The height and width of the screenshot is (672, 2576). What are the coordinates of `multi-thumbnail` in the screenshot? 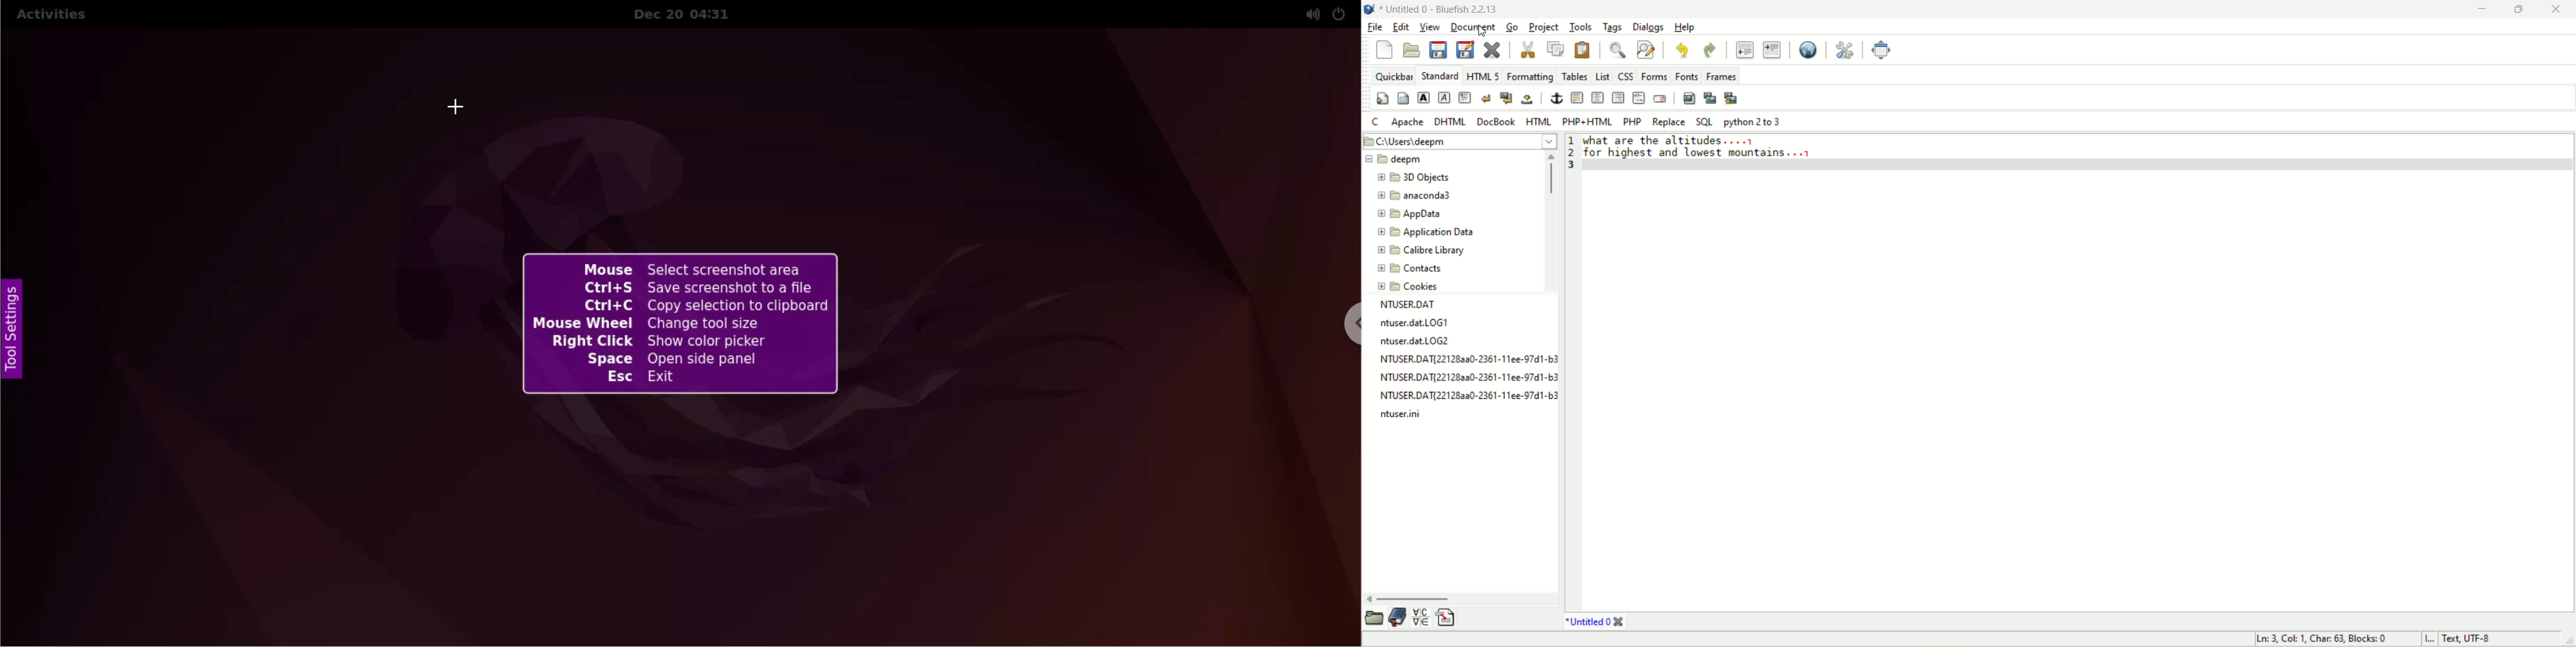 It's located at (1731, 97).